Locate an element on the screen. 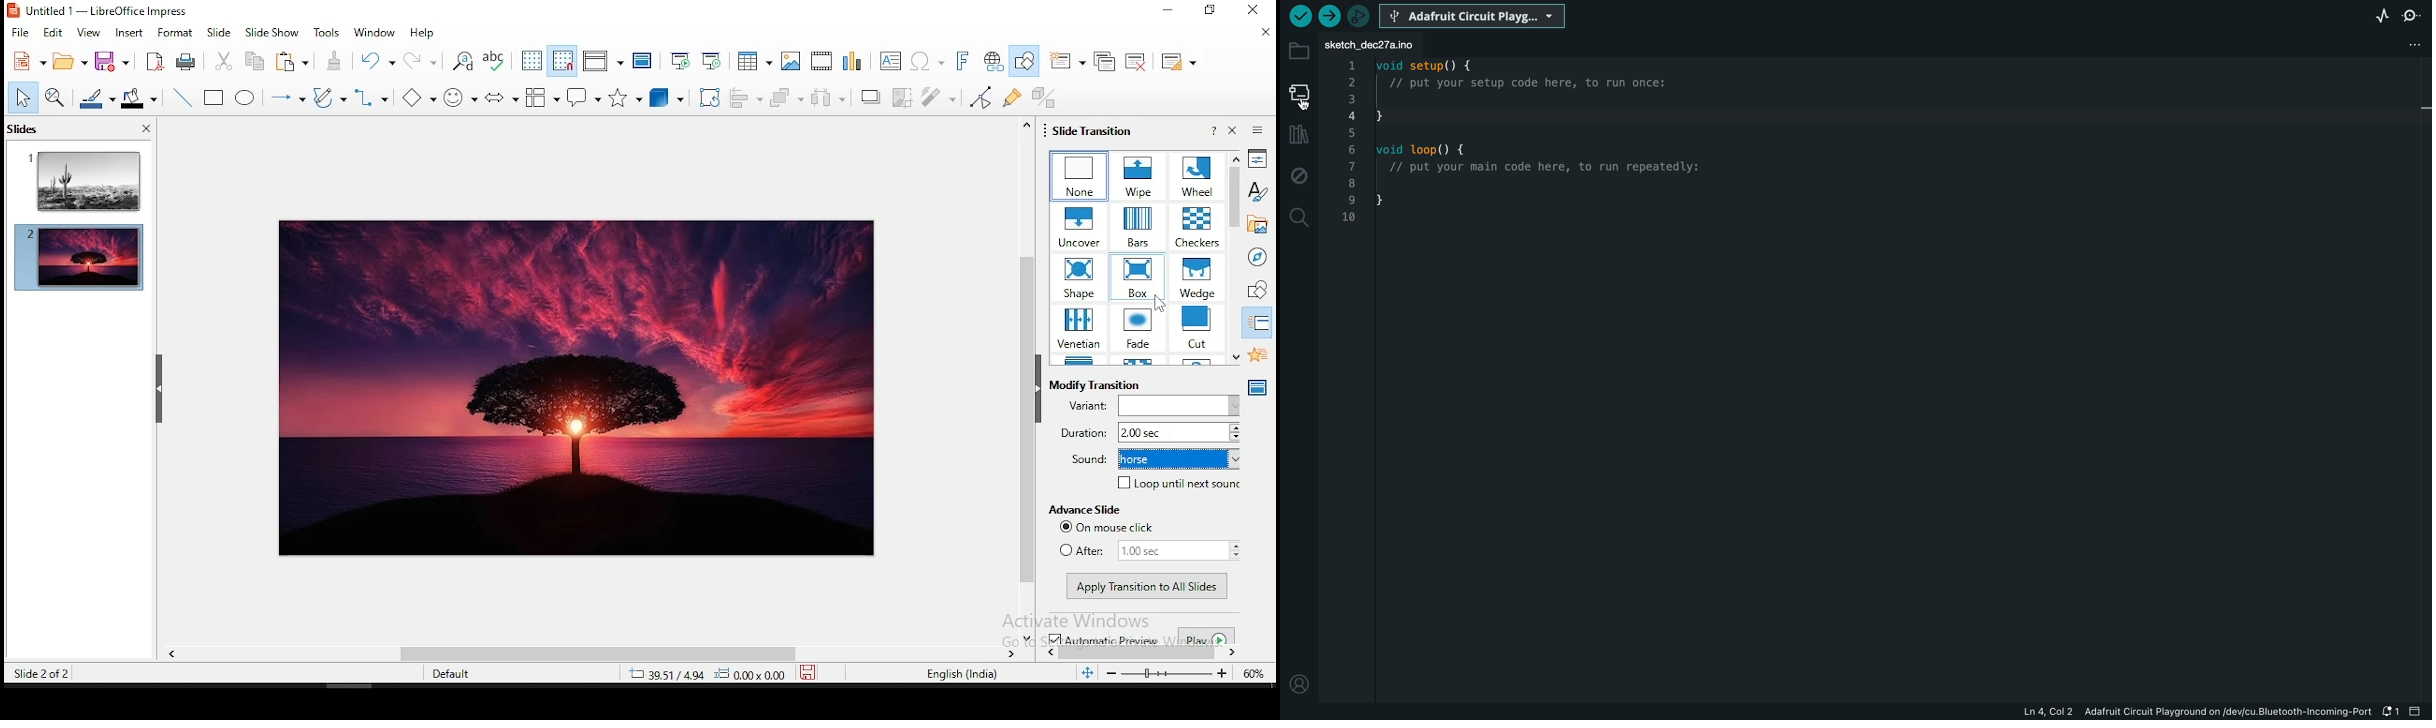 The image size is (2436, 728). curves and polygons is located at coordinates (330, 98).